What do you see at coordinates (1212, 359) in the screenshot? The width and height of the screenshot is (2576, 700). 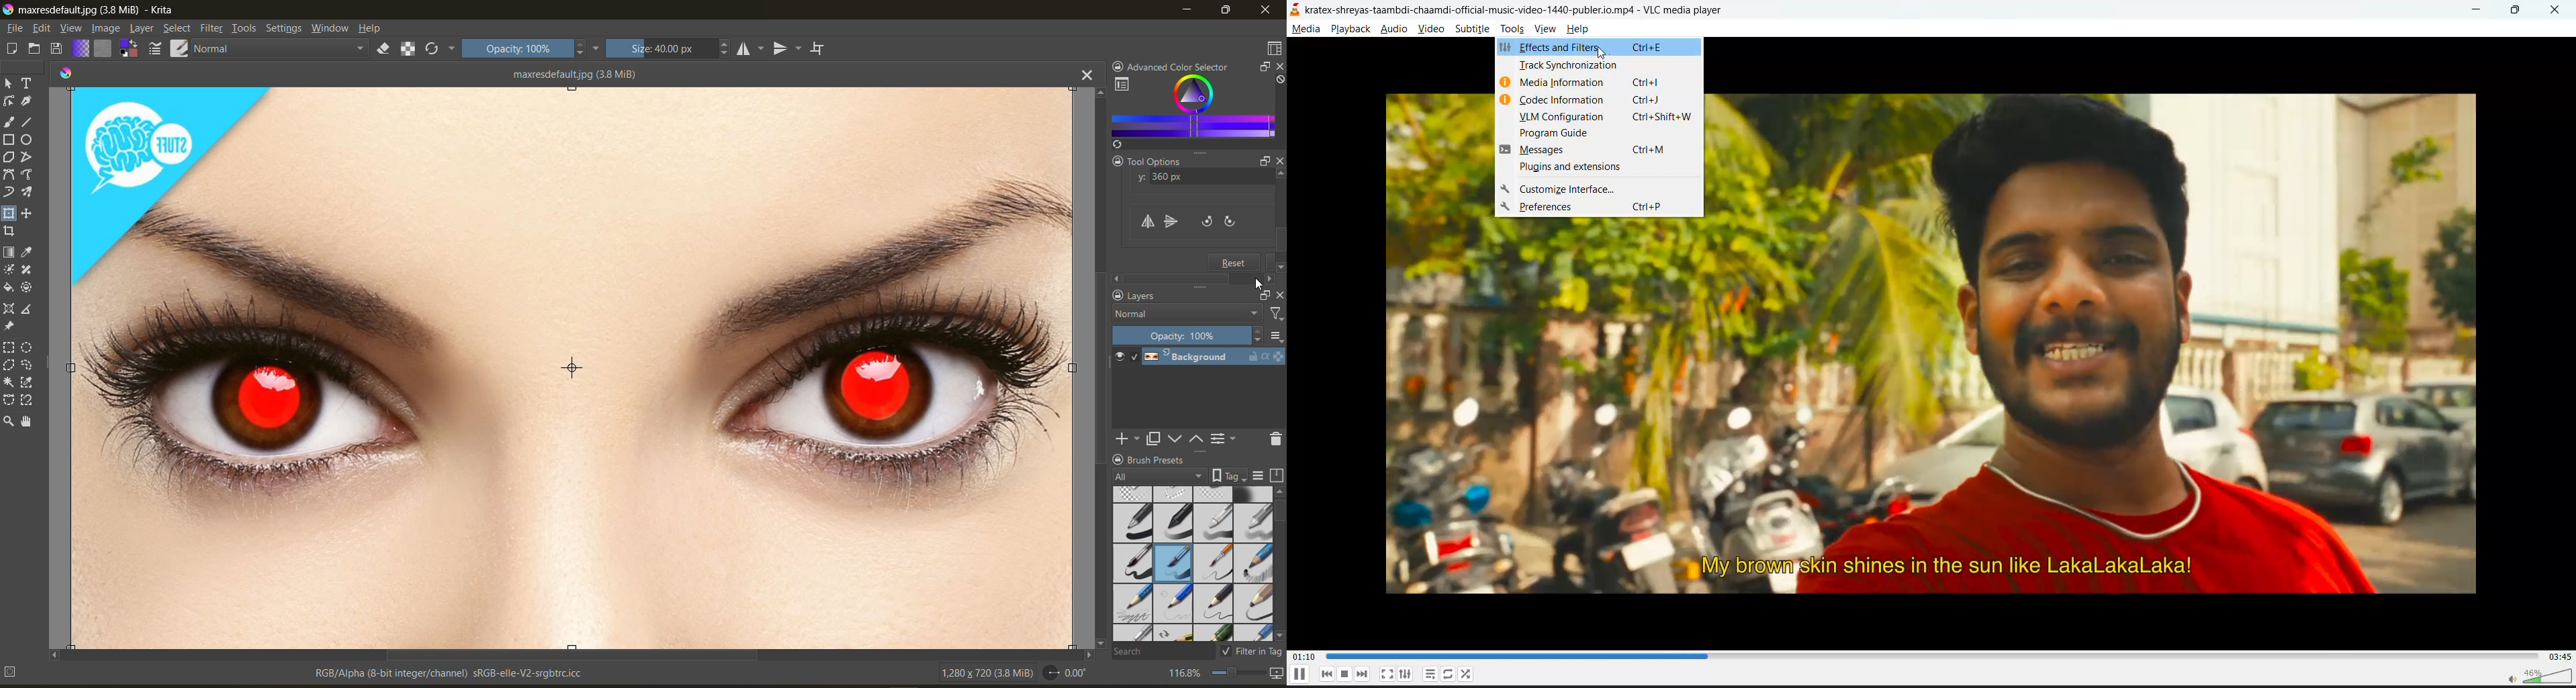 I see `layer` at bounding box center [1212, 359].